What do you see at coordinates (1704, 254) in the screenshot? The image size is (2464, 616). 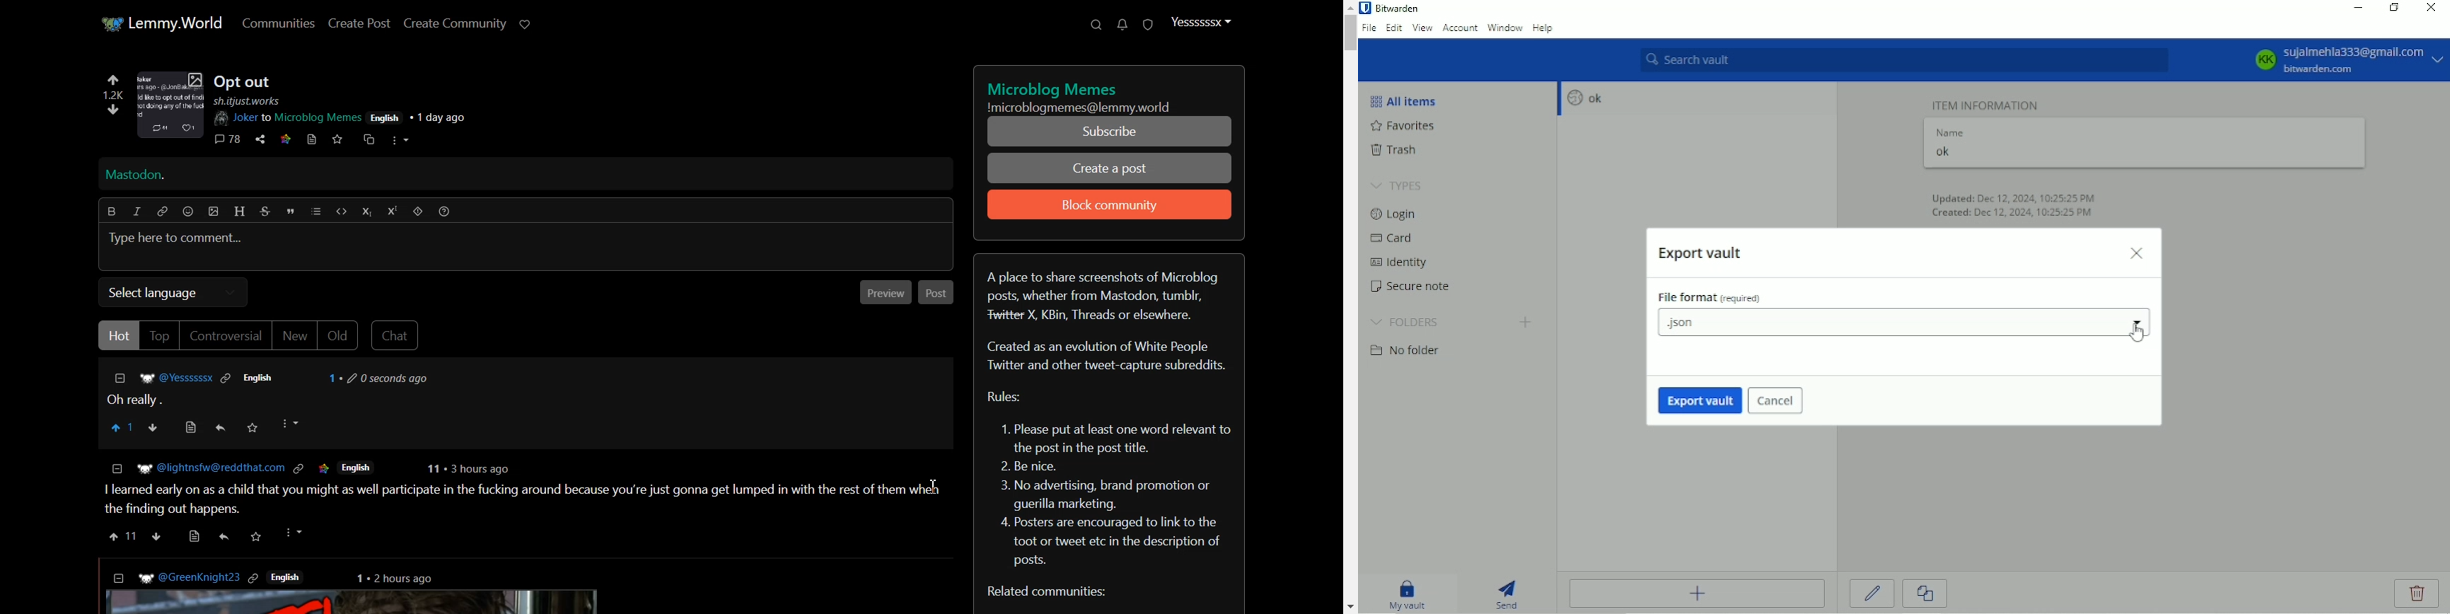 I see `Export vault` at bounding box center [1704, 254].